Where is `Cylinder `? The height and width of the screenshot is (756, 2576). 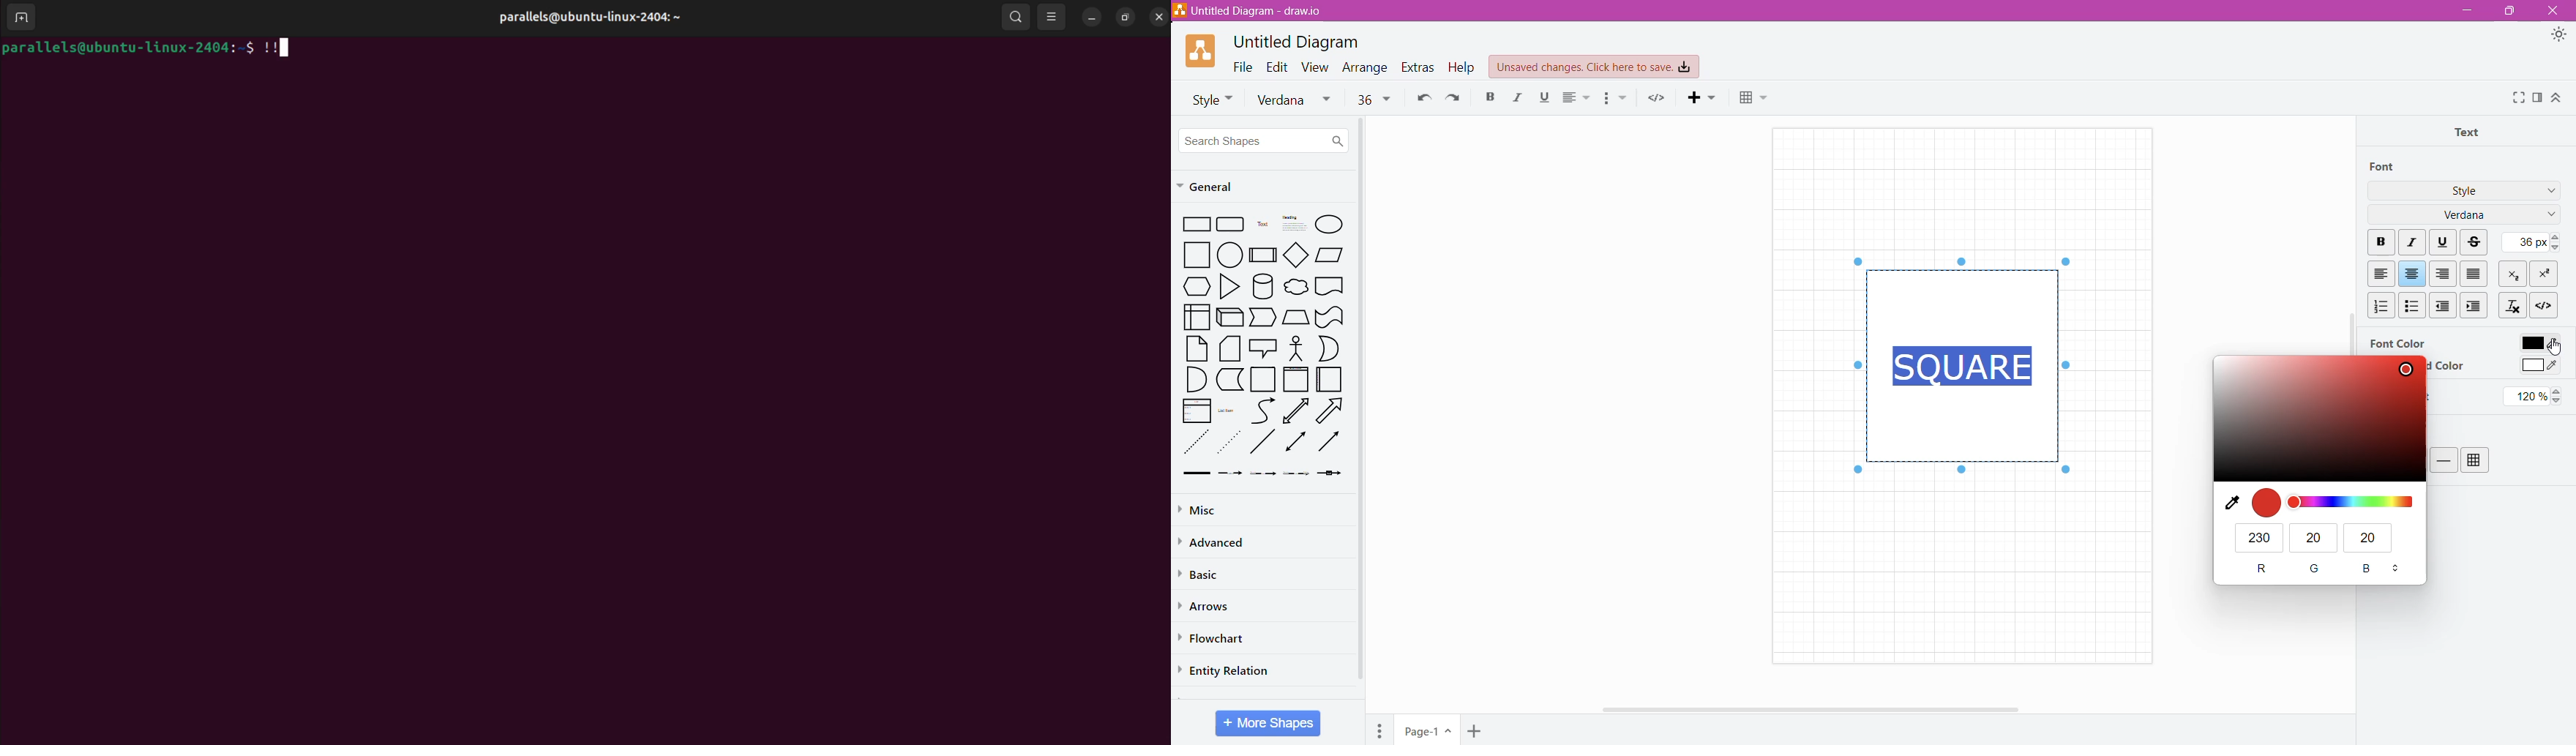
Cylinder  is located at coordinates (1263, 286).